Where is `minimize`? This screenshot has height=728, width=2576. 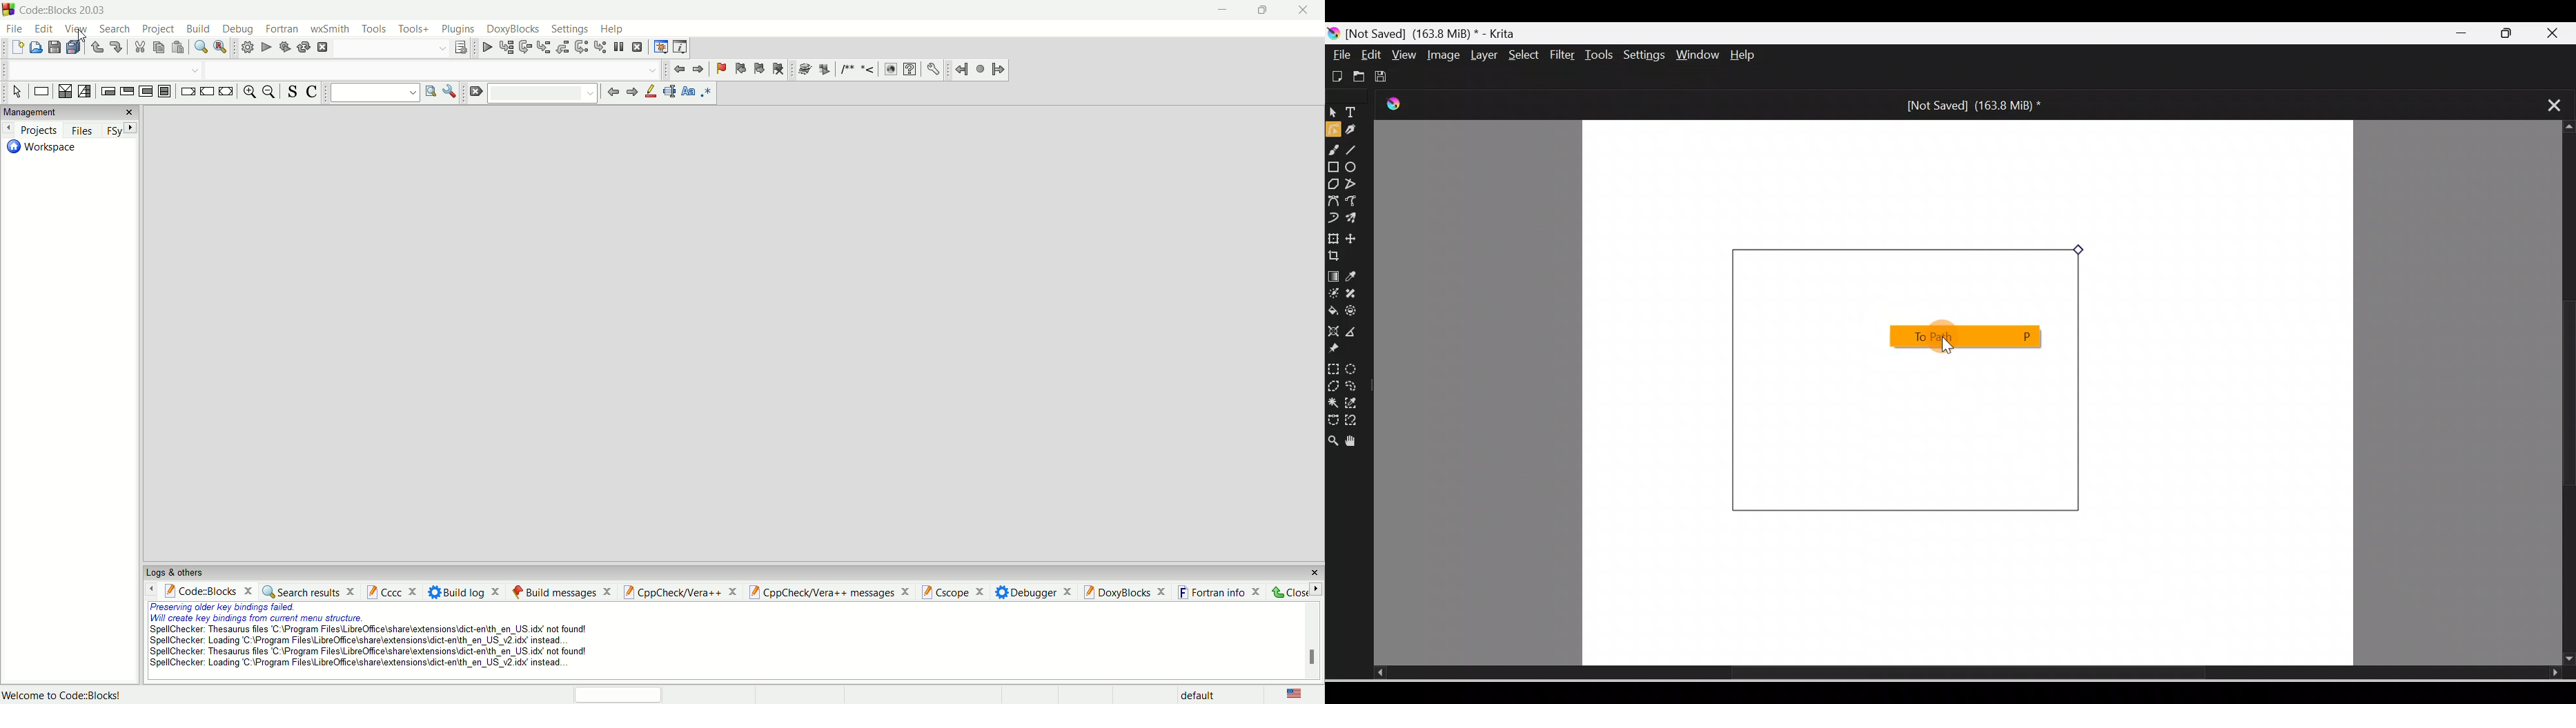 minimize is located at coordinates (1219, 12).